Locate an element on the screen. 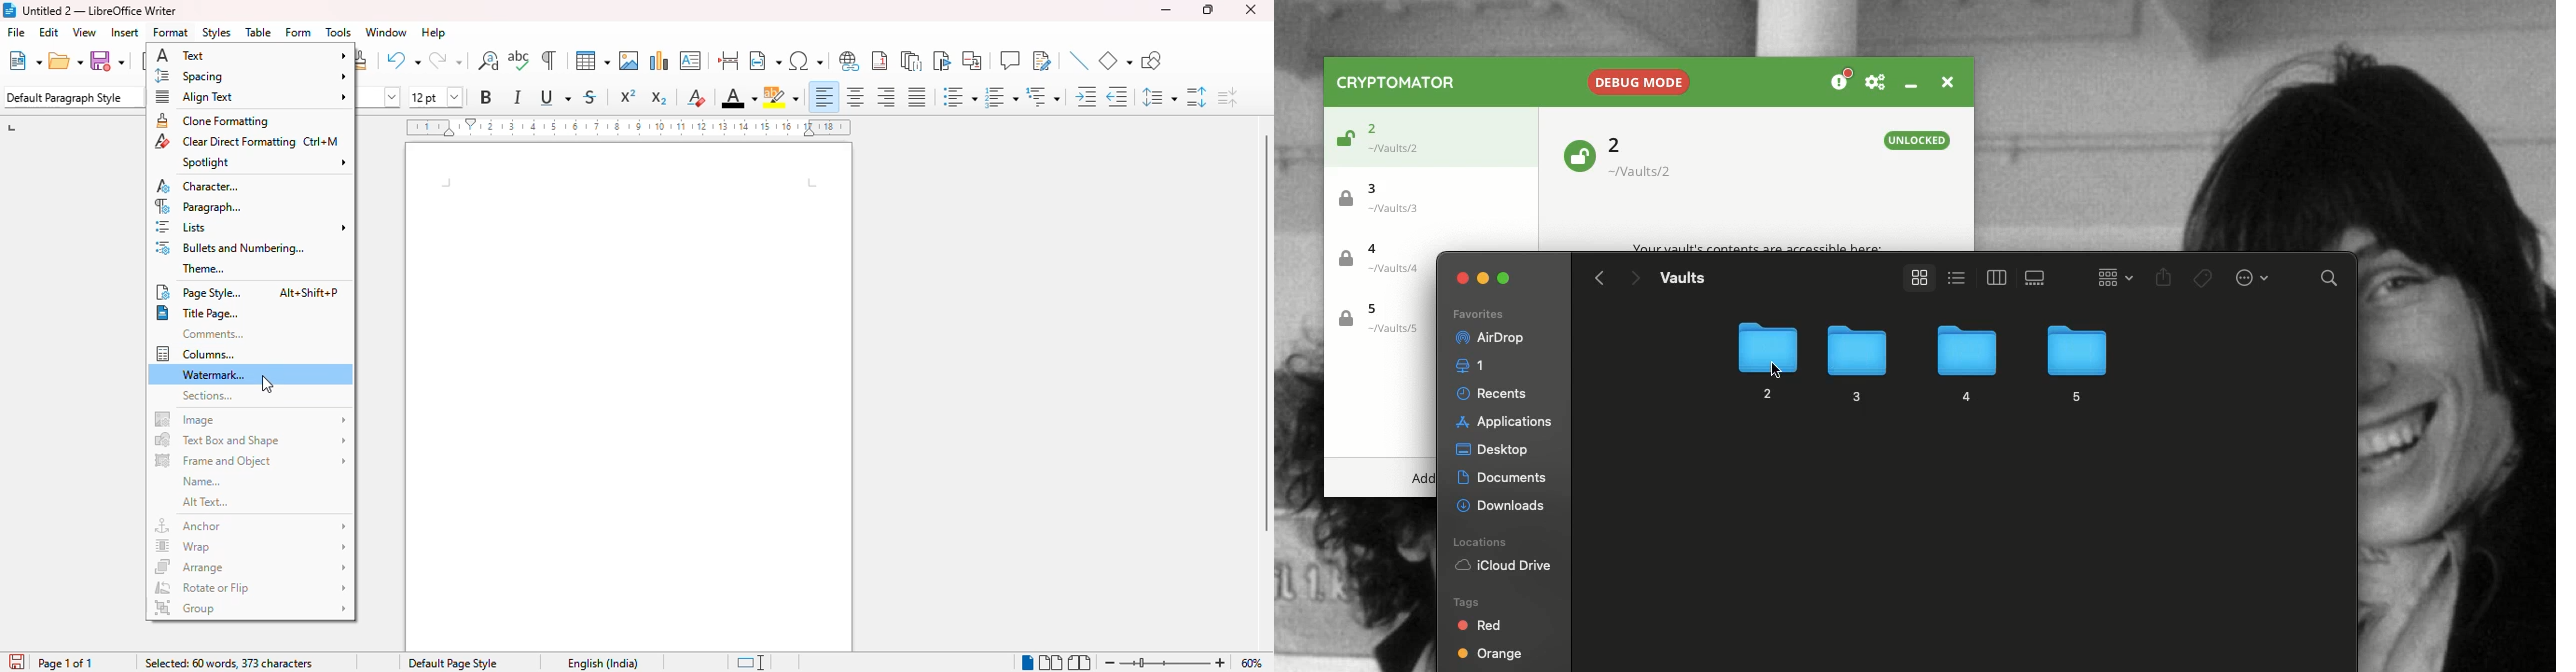  spelling is located at coordinates (520, 61).